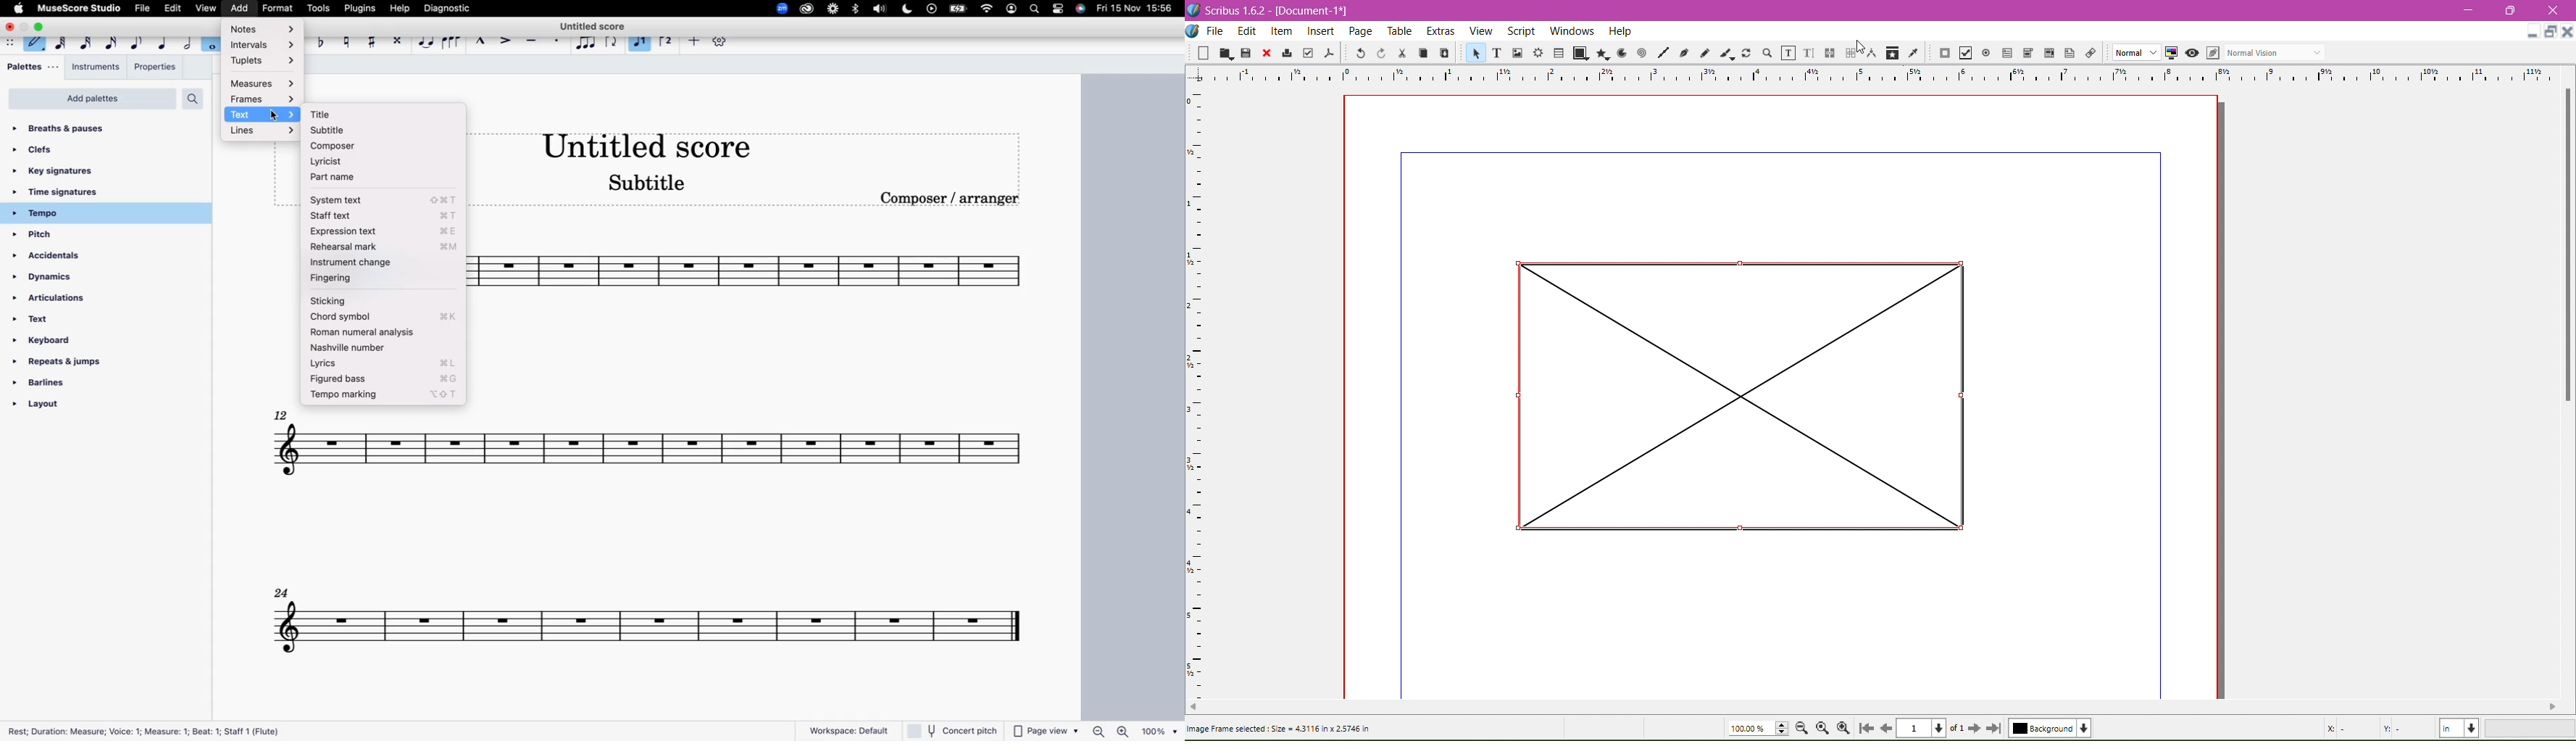 The height and width of the screenshot is (756, 2576). Describe the element at coordinates (1059, 10) in the screenshot. I see `settings` at that location.